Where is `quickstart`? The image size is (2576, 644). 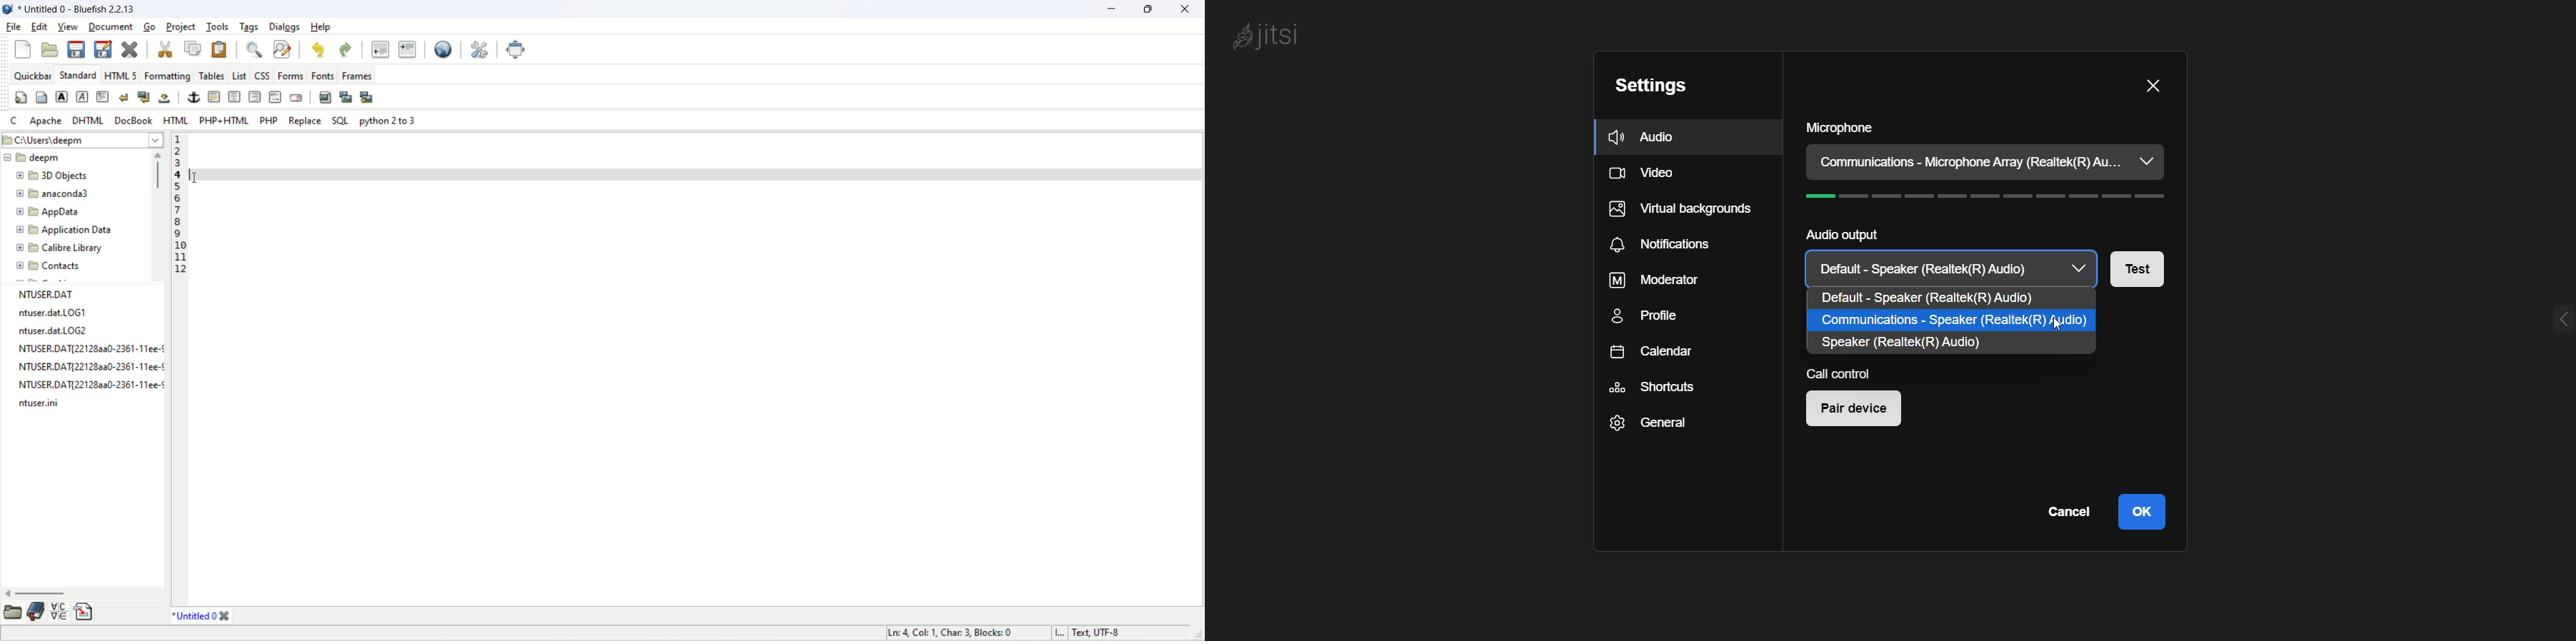
quickstart is located at coordinates (19, 99).